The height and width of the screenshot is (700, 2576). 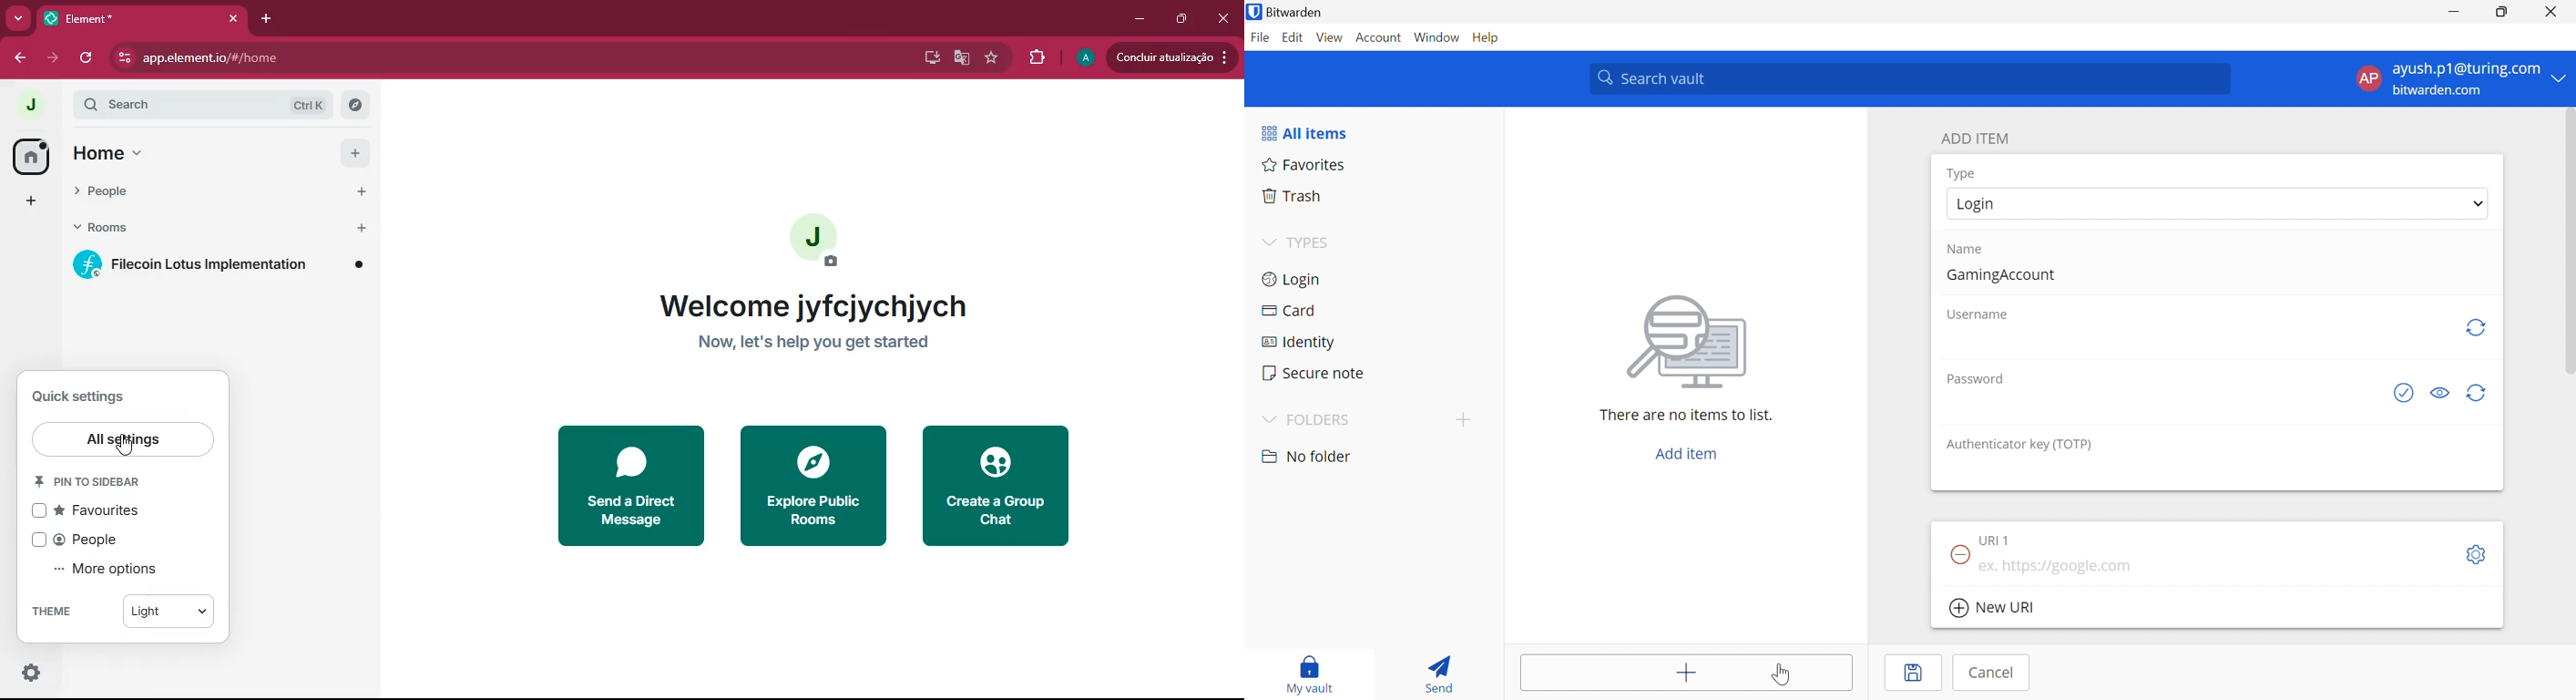 What do you see at coordinates (15, 57) in the screenshot?
I see `back` at bounding box center [15, 57].